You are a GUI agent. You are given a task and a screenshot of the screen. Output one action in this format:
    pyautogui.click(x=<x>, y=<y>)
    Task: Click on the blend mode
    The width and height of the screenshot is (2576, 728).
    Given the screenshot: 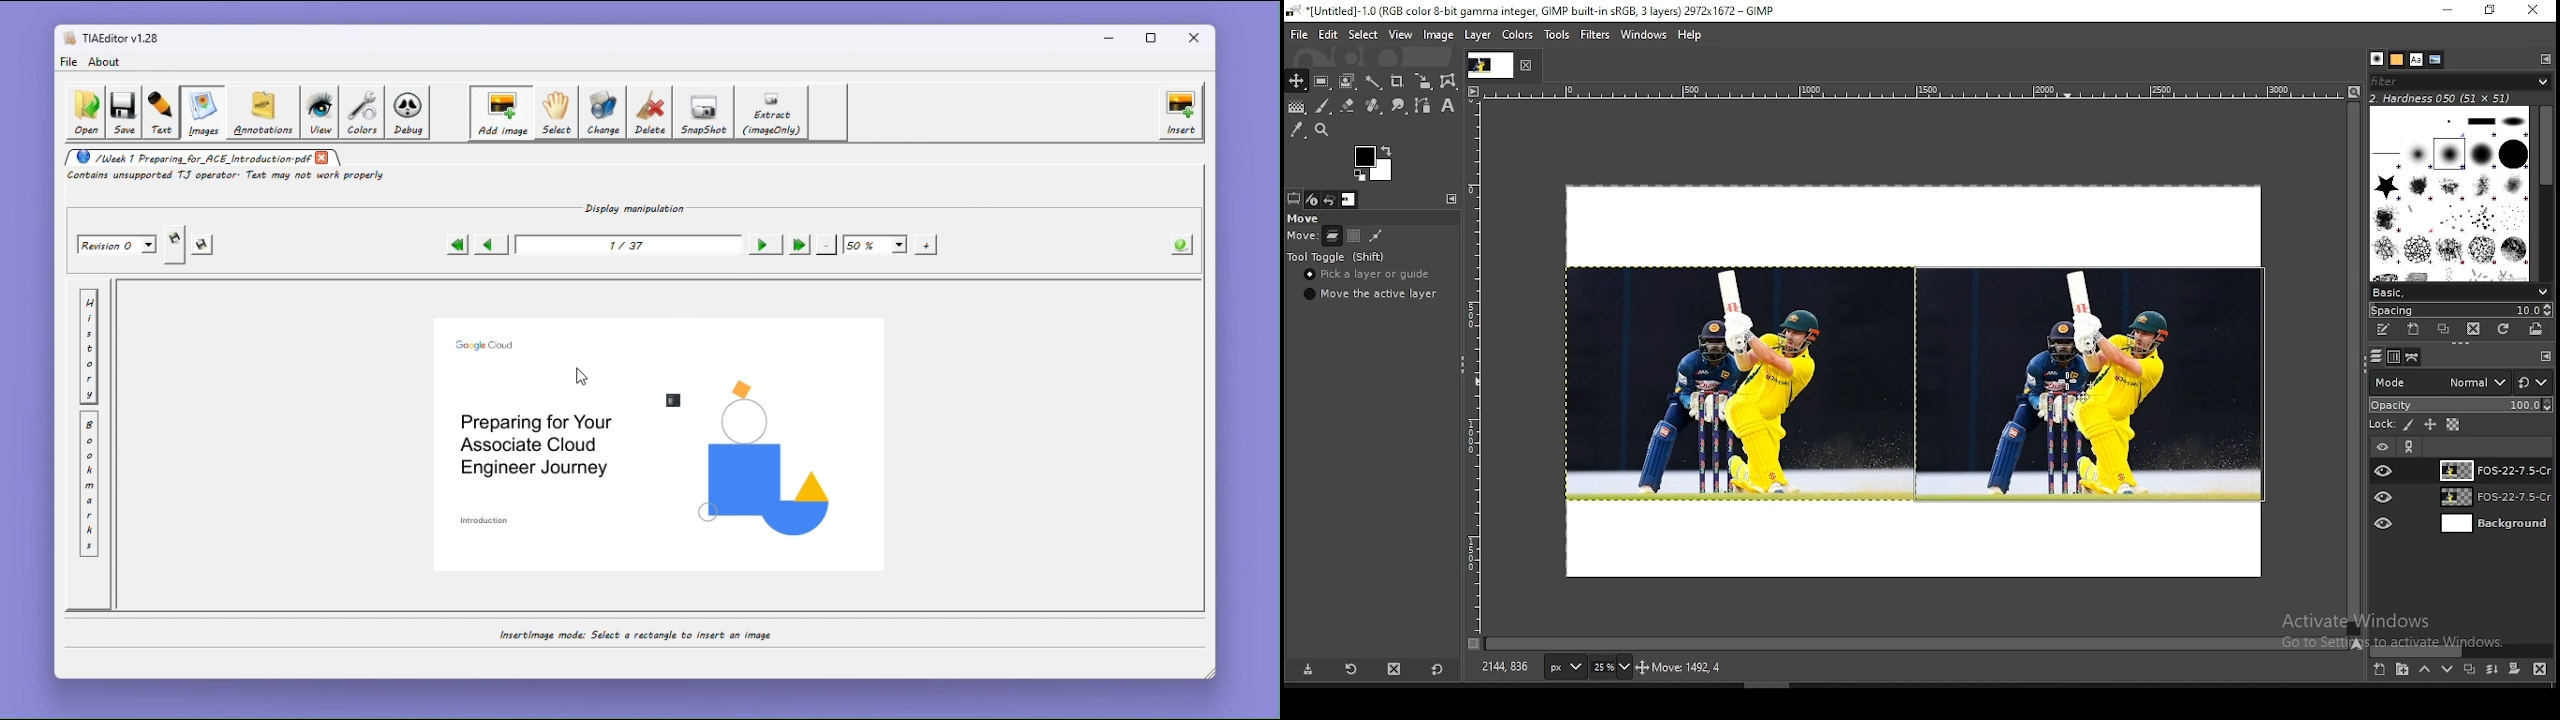 What is the action you would take?
    pyautogui.click(x=2460, y=382)
    